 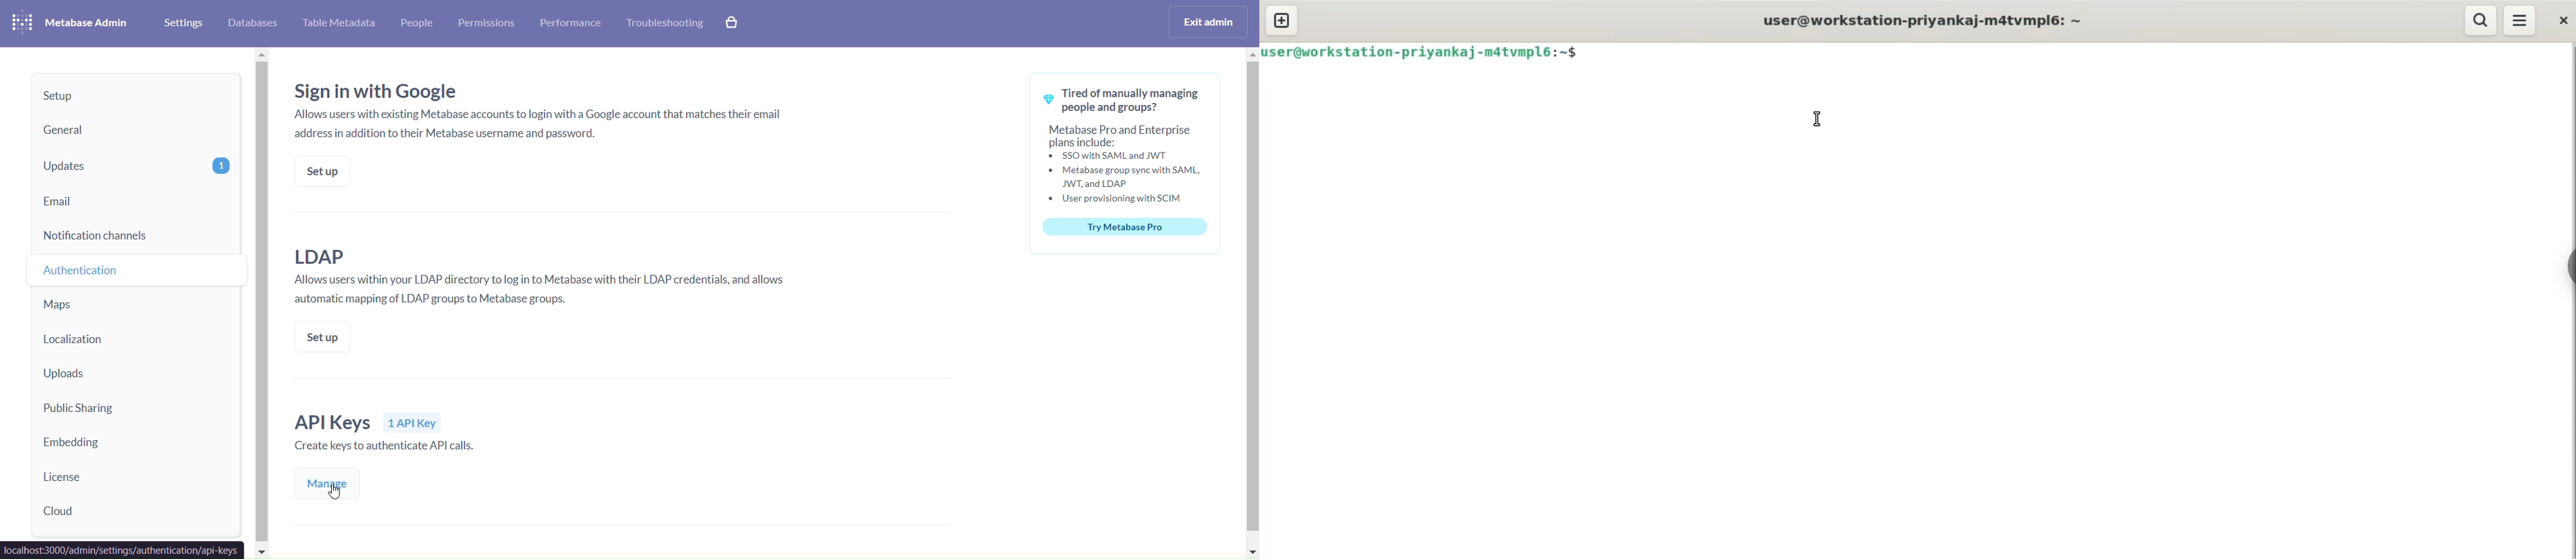 I want to click on license, so click(x=134, y=476).